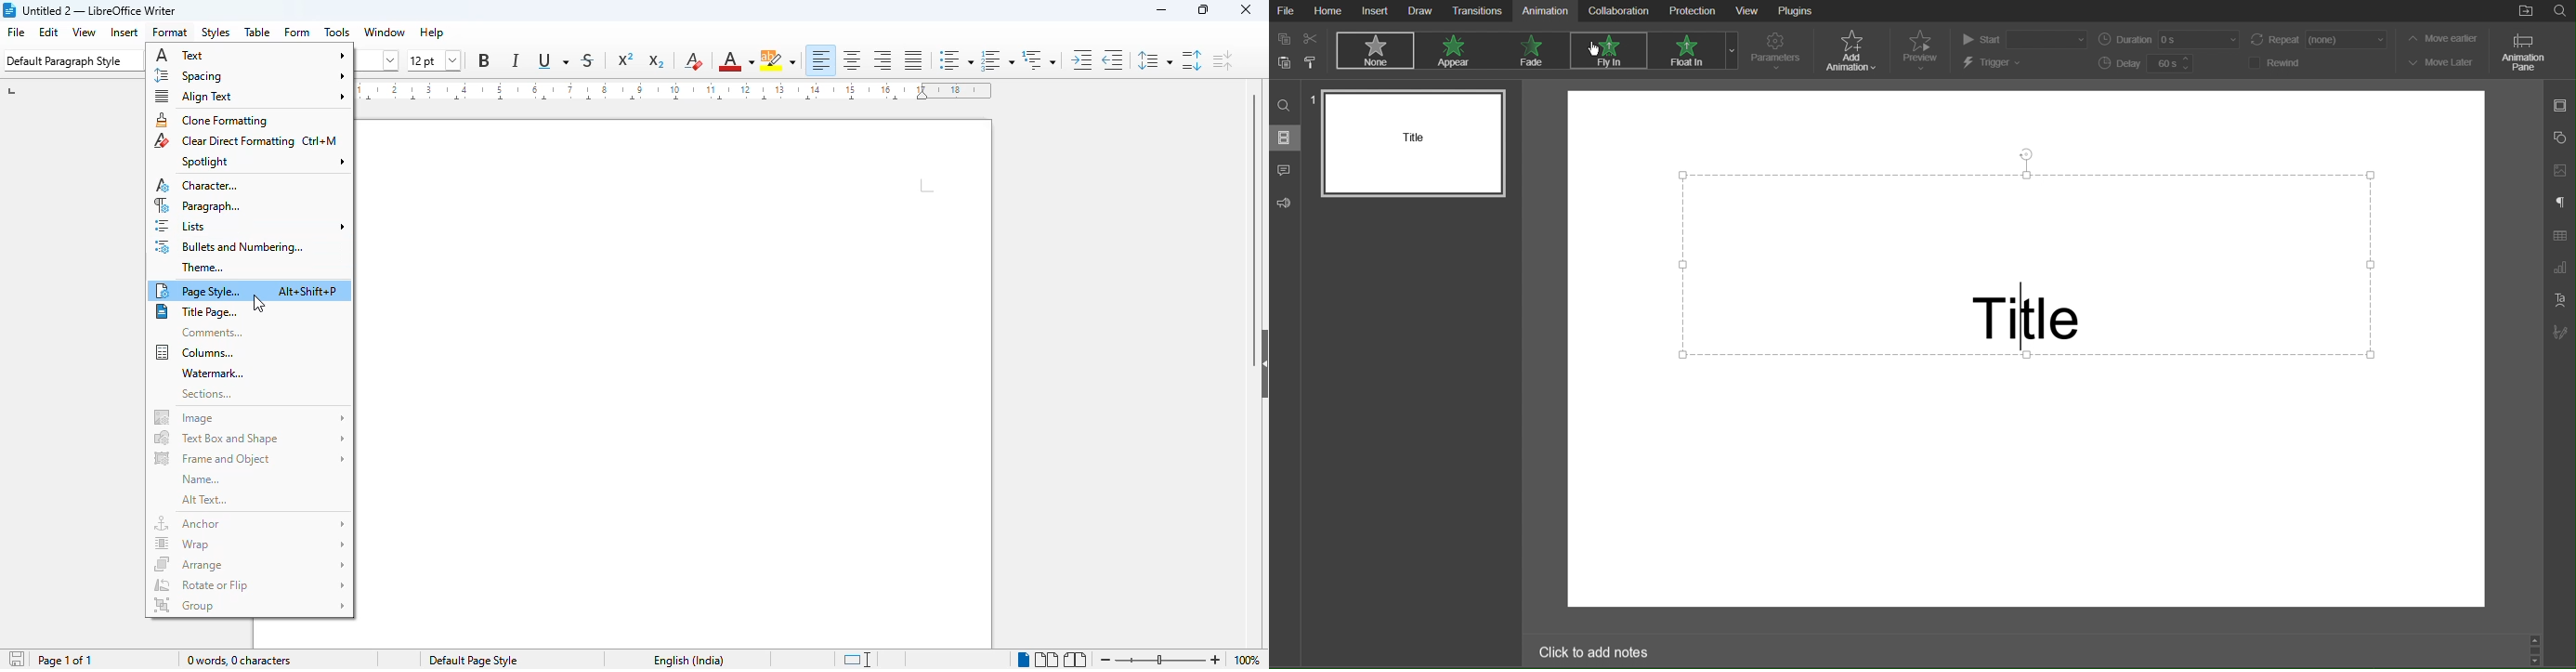 Image resolution: width=2576 pixels, height=672 pixels. I want to click on default page style, so click(473, 661).